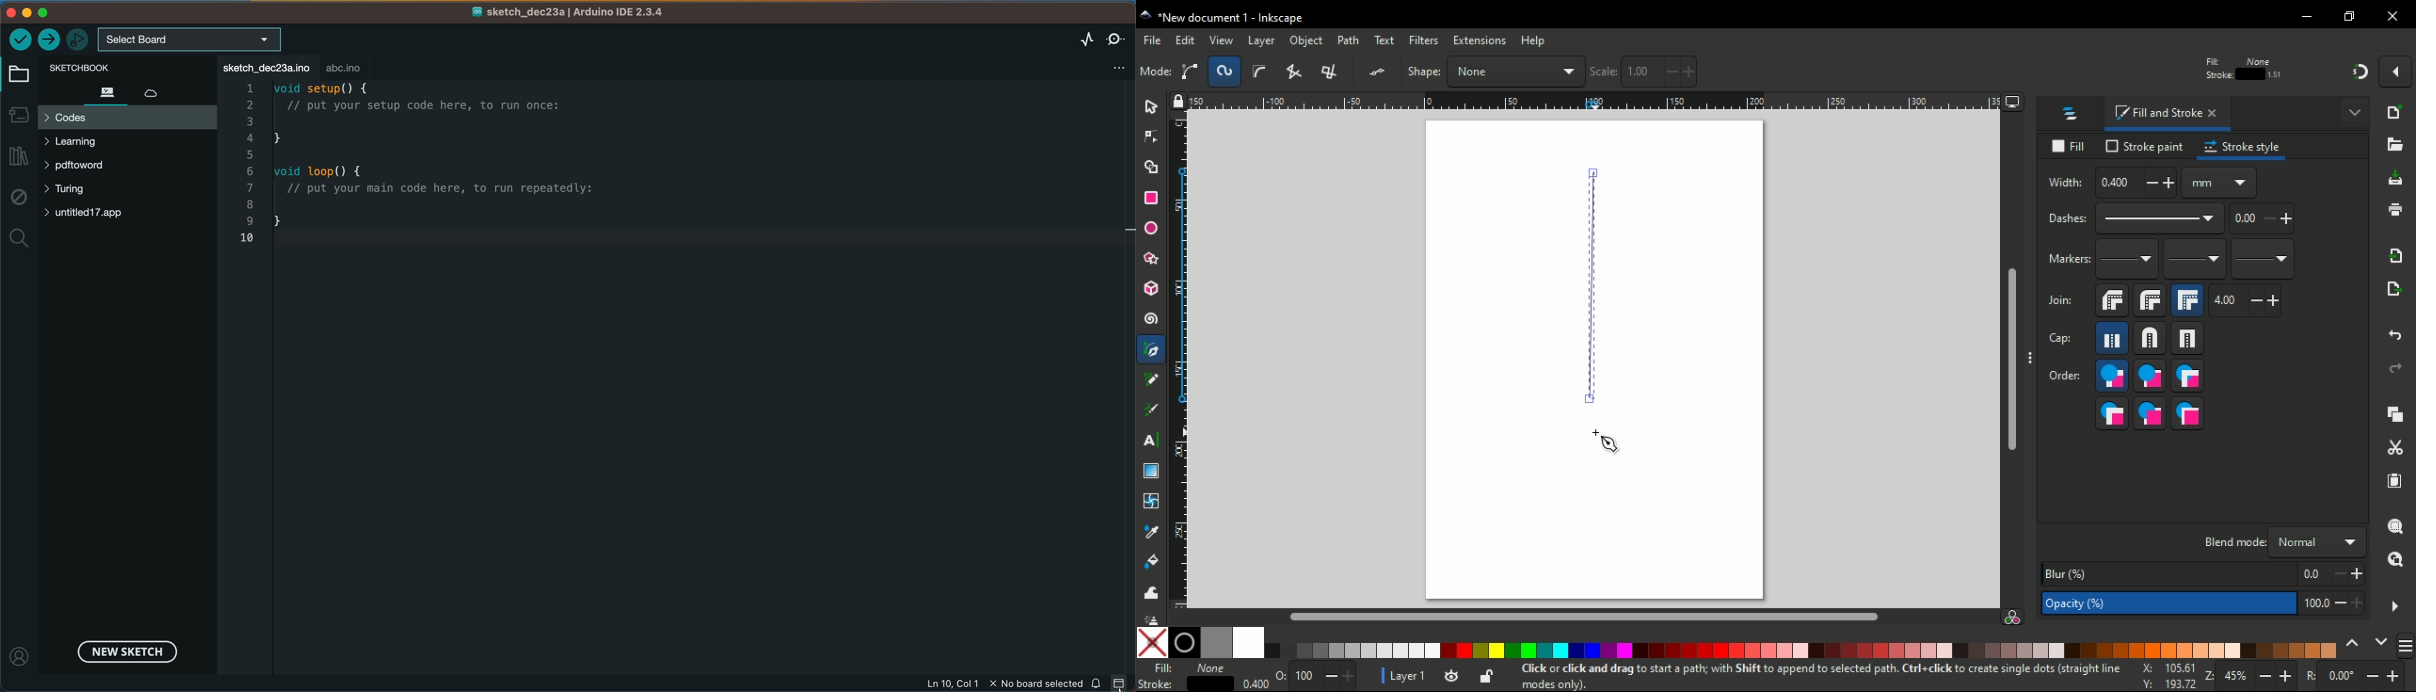  What do you see at coordinates (1193, 71) in the screenshot?
I see `select all in all layers` at bounding box center [1193, 71].